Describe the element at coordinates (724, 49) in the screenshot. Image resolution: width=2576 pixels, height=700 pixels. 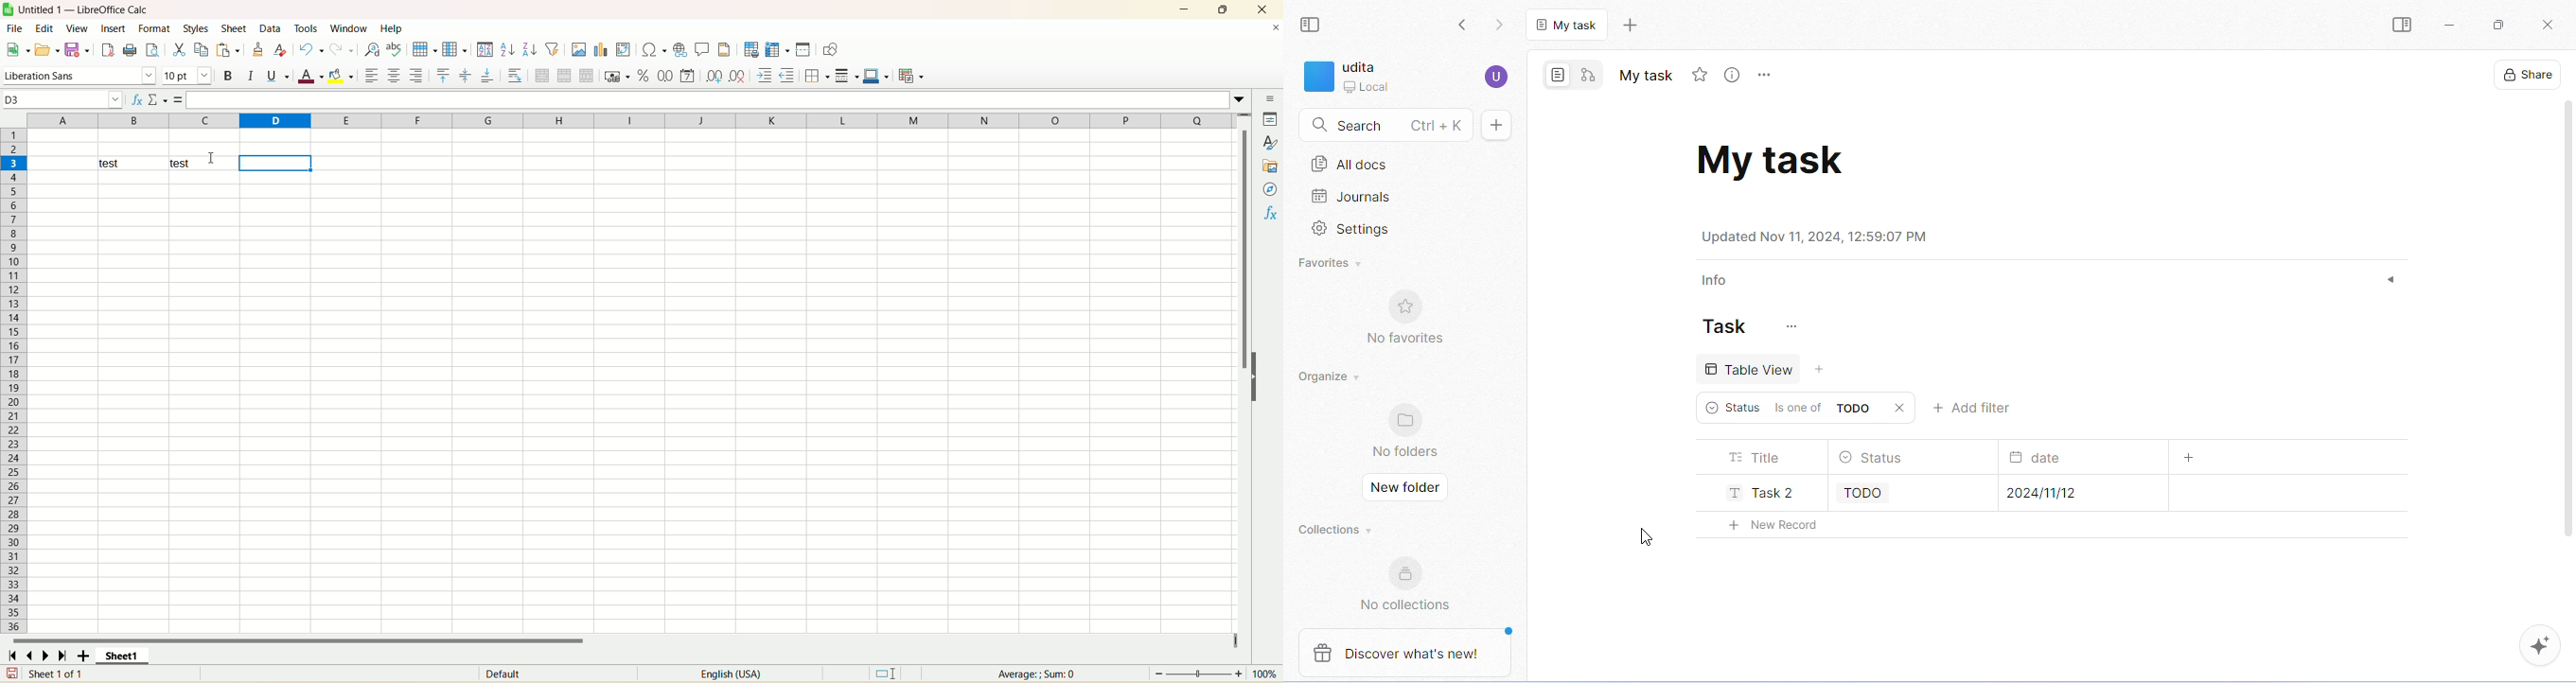
I see `Header and footer` at that location.